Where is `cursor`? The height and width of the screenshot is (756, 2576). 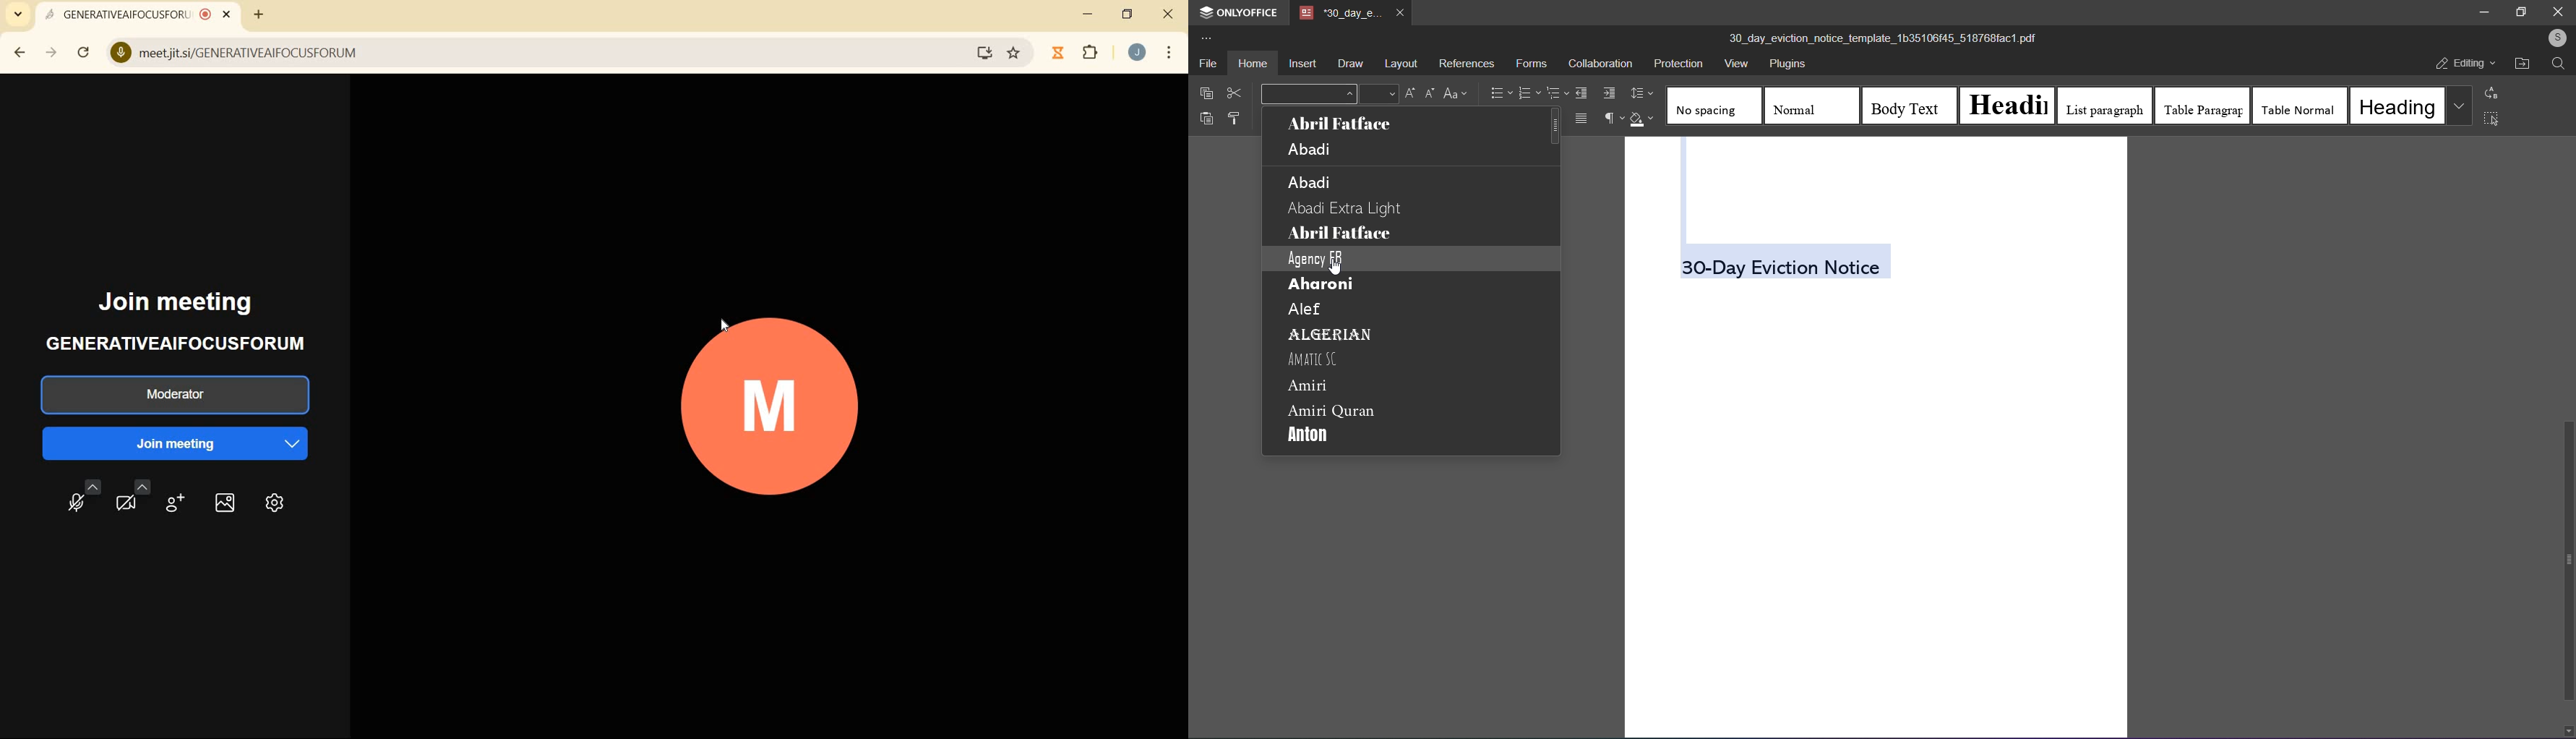
cursor is located at coordinates (725, 326).